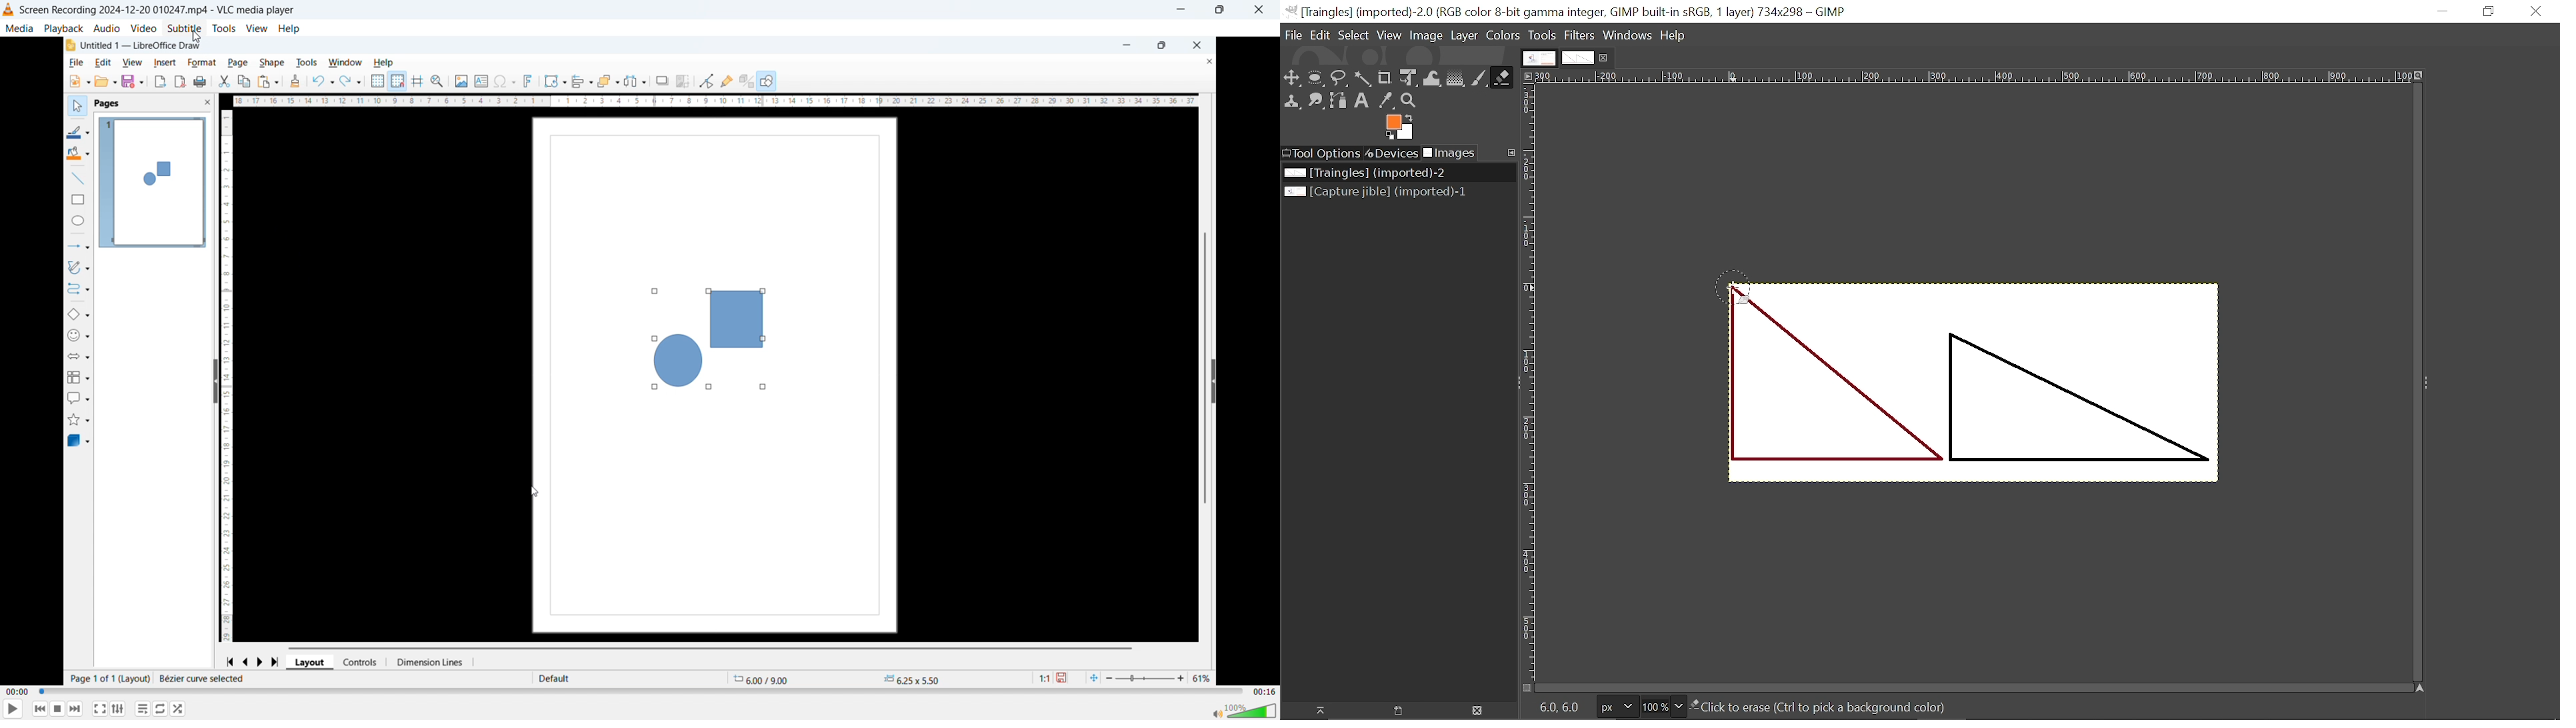  What do you see at coordinates (365, 662) in the screenshot?
I see `Controls ` at bounding box center [365, 662].